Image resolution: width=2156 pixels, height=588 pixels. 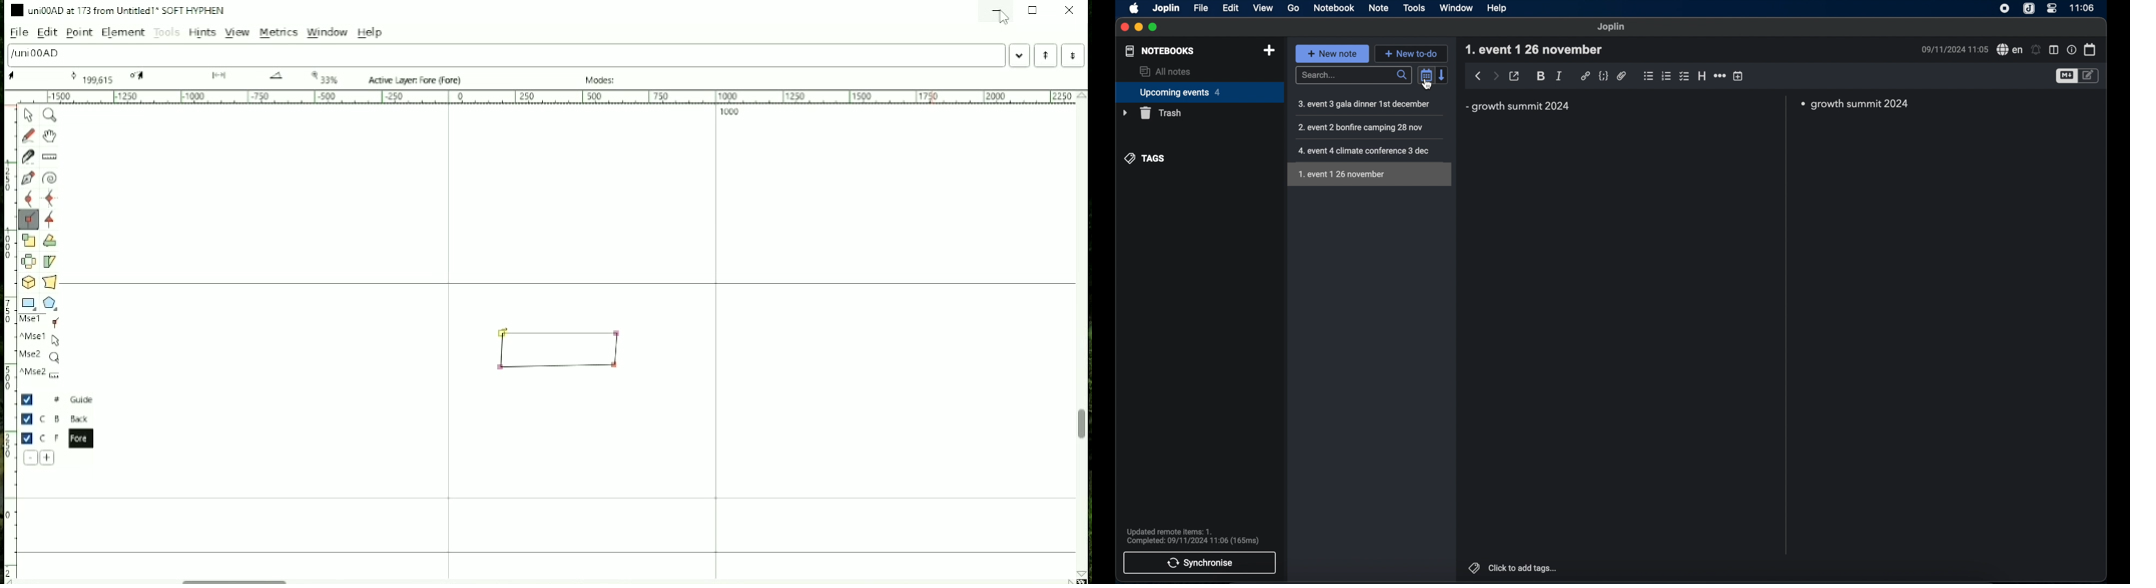 I want to click on notebook, so click(x=1335, y=8).